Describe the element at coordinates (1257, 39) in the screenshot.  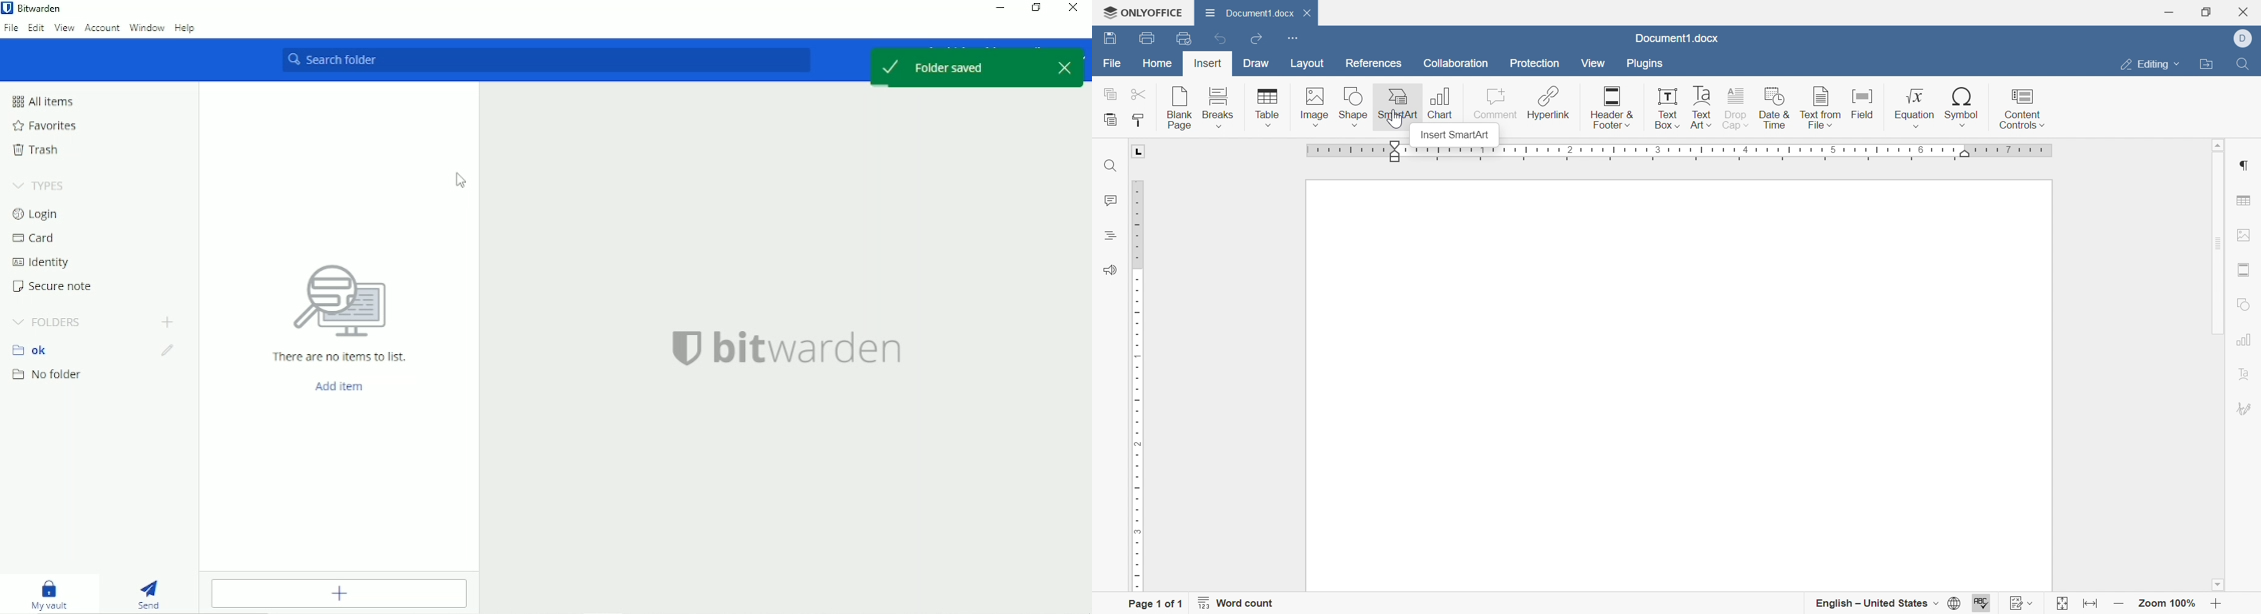
I see `Redo` at that location.